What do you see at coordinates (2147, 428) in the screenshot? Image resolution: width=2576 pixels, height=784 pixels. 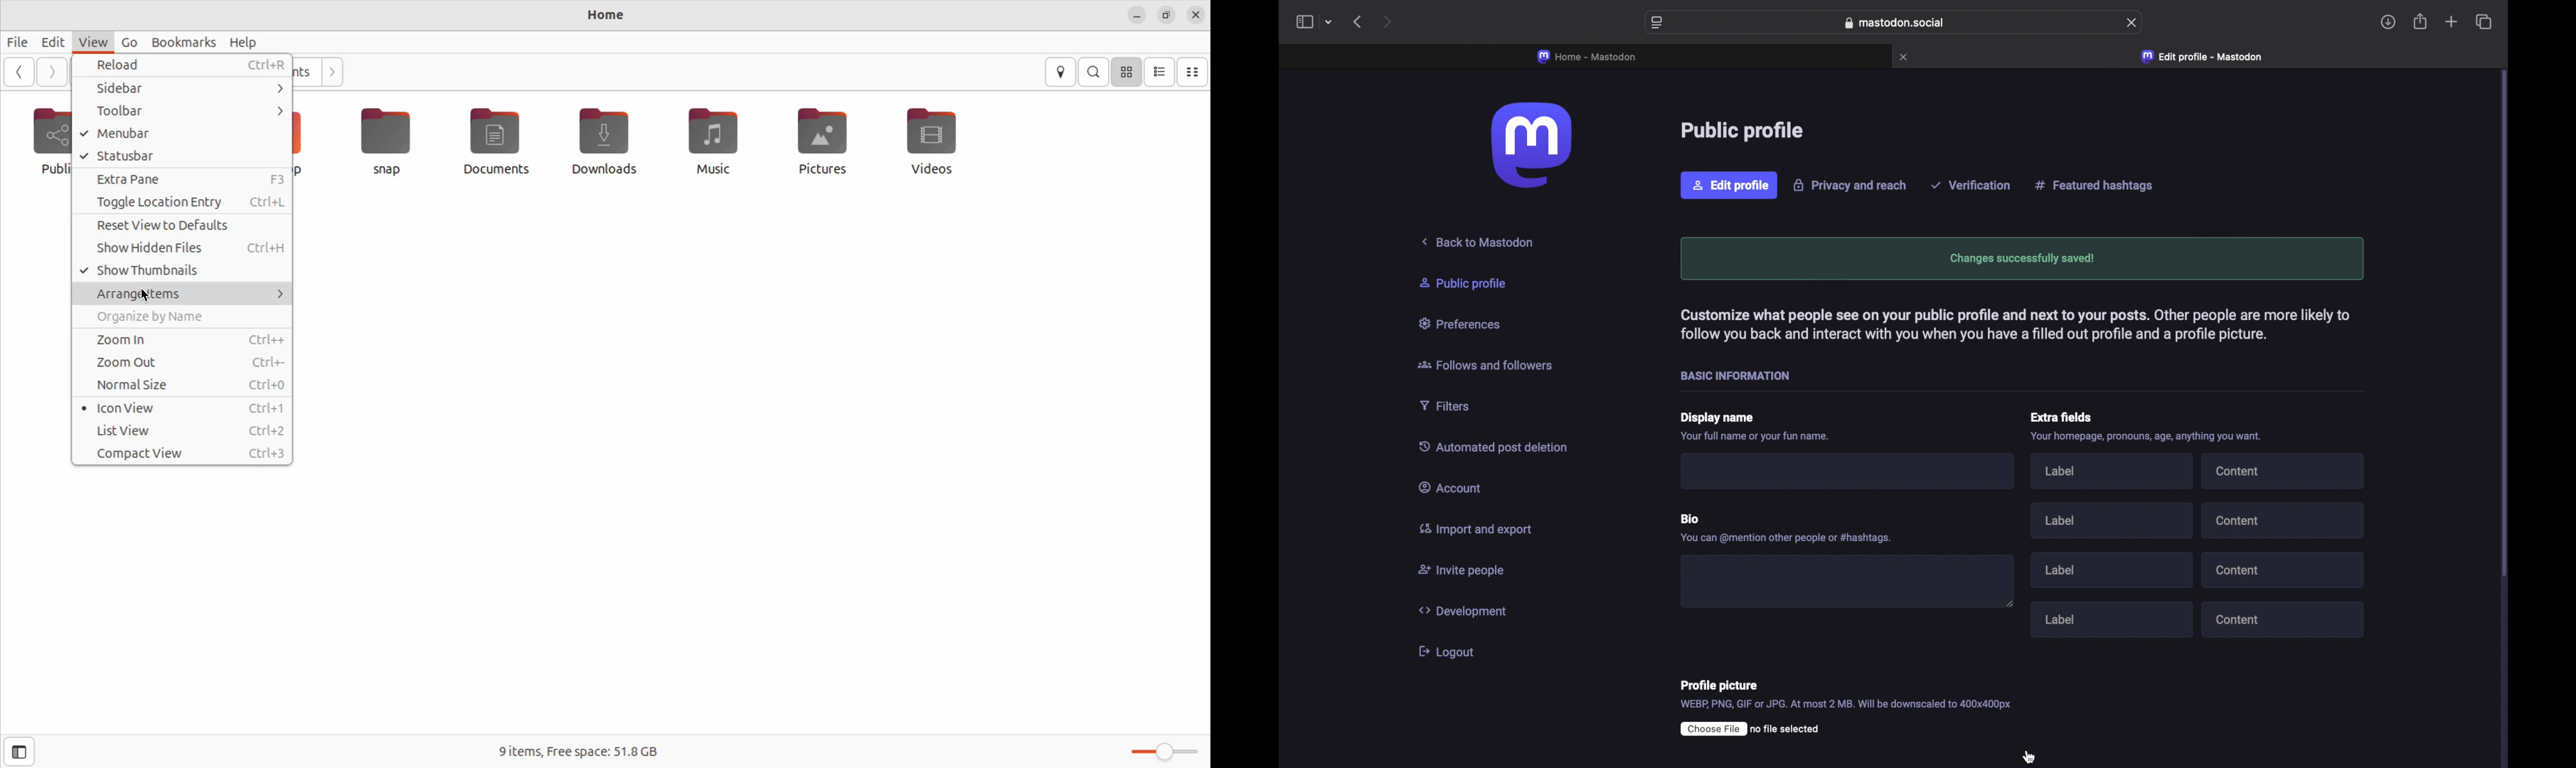 I see `Extra fields
Your homepage, pronouns, age, anything you want.` at bounding box center [2147, 428].